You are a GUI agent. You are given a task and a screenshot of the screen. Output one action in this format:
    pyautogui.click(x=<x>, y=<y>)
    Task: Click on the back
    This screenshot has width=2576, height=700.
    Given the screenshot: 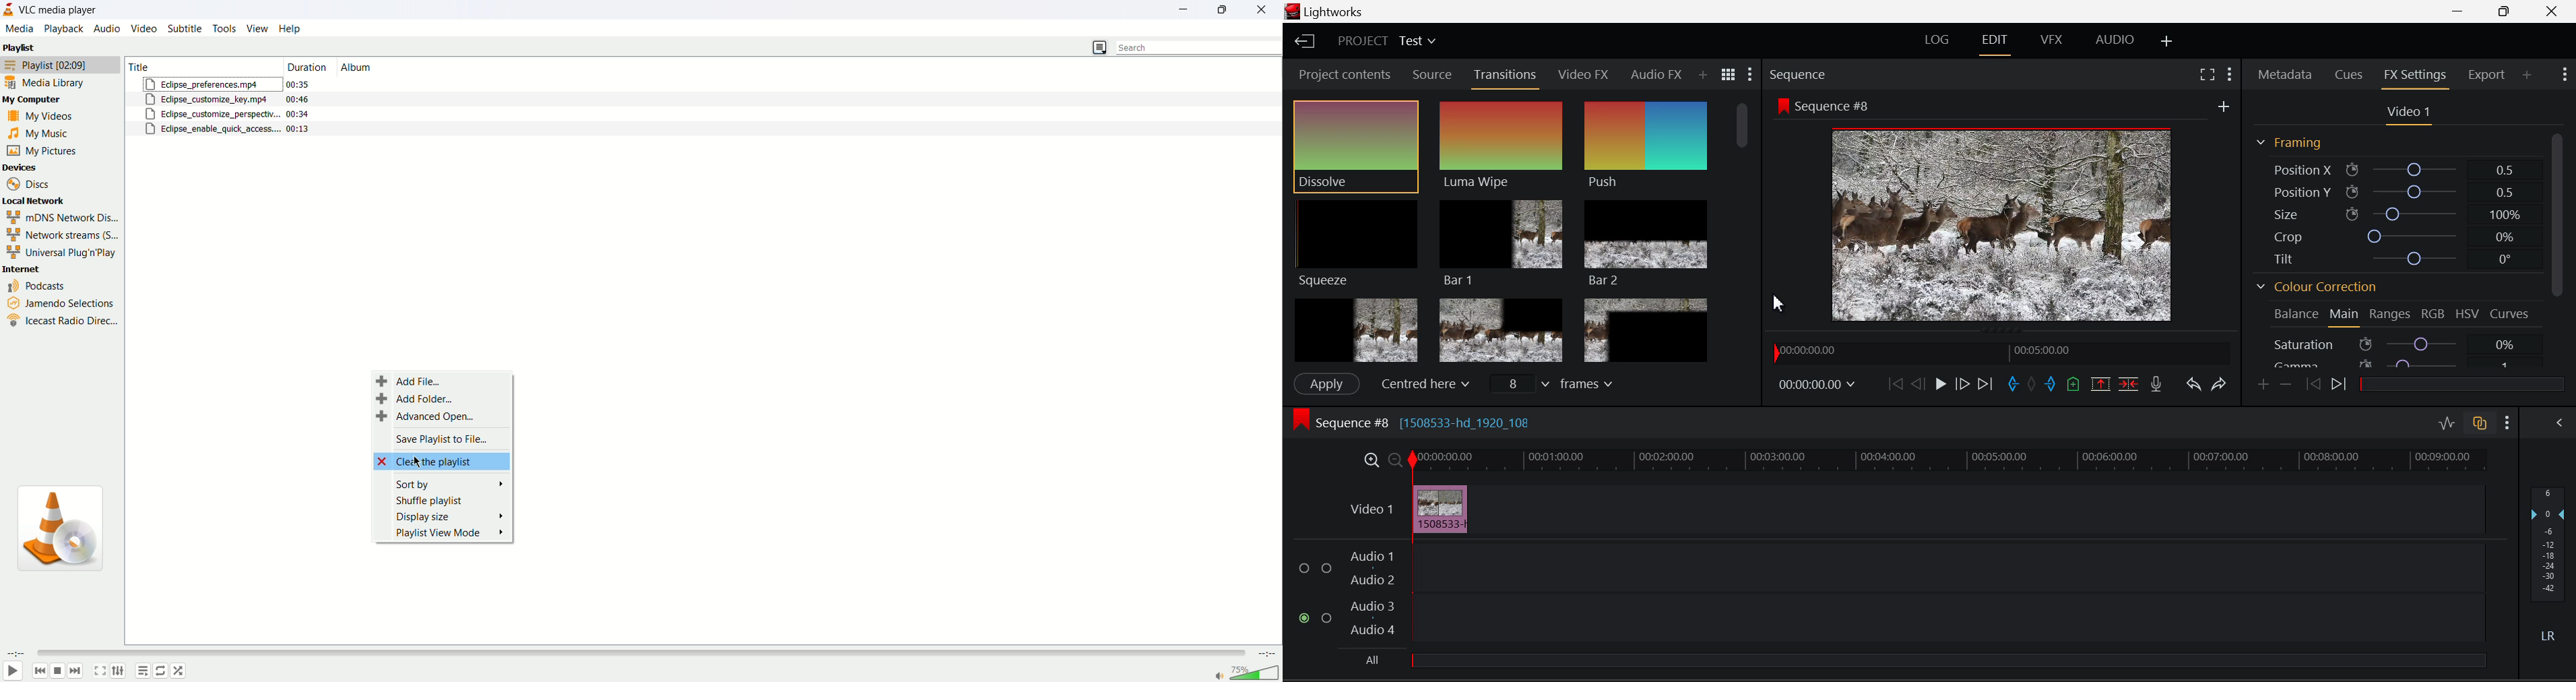 What is the action you would take?
    pyautogui.click(x=39, y=671)
    